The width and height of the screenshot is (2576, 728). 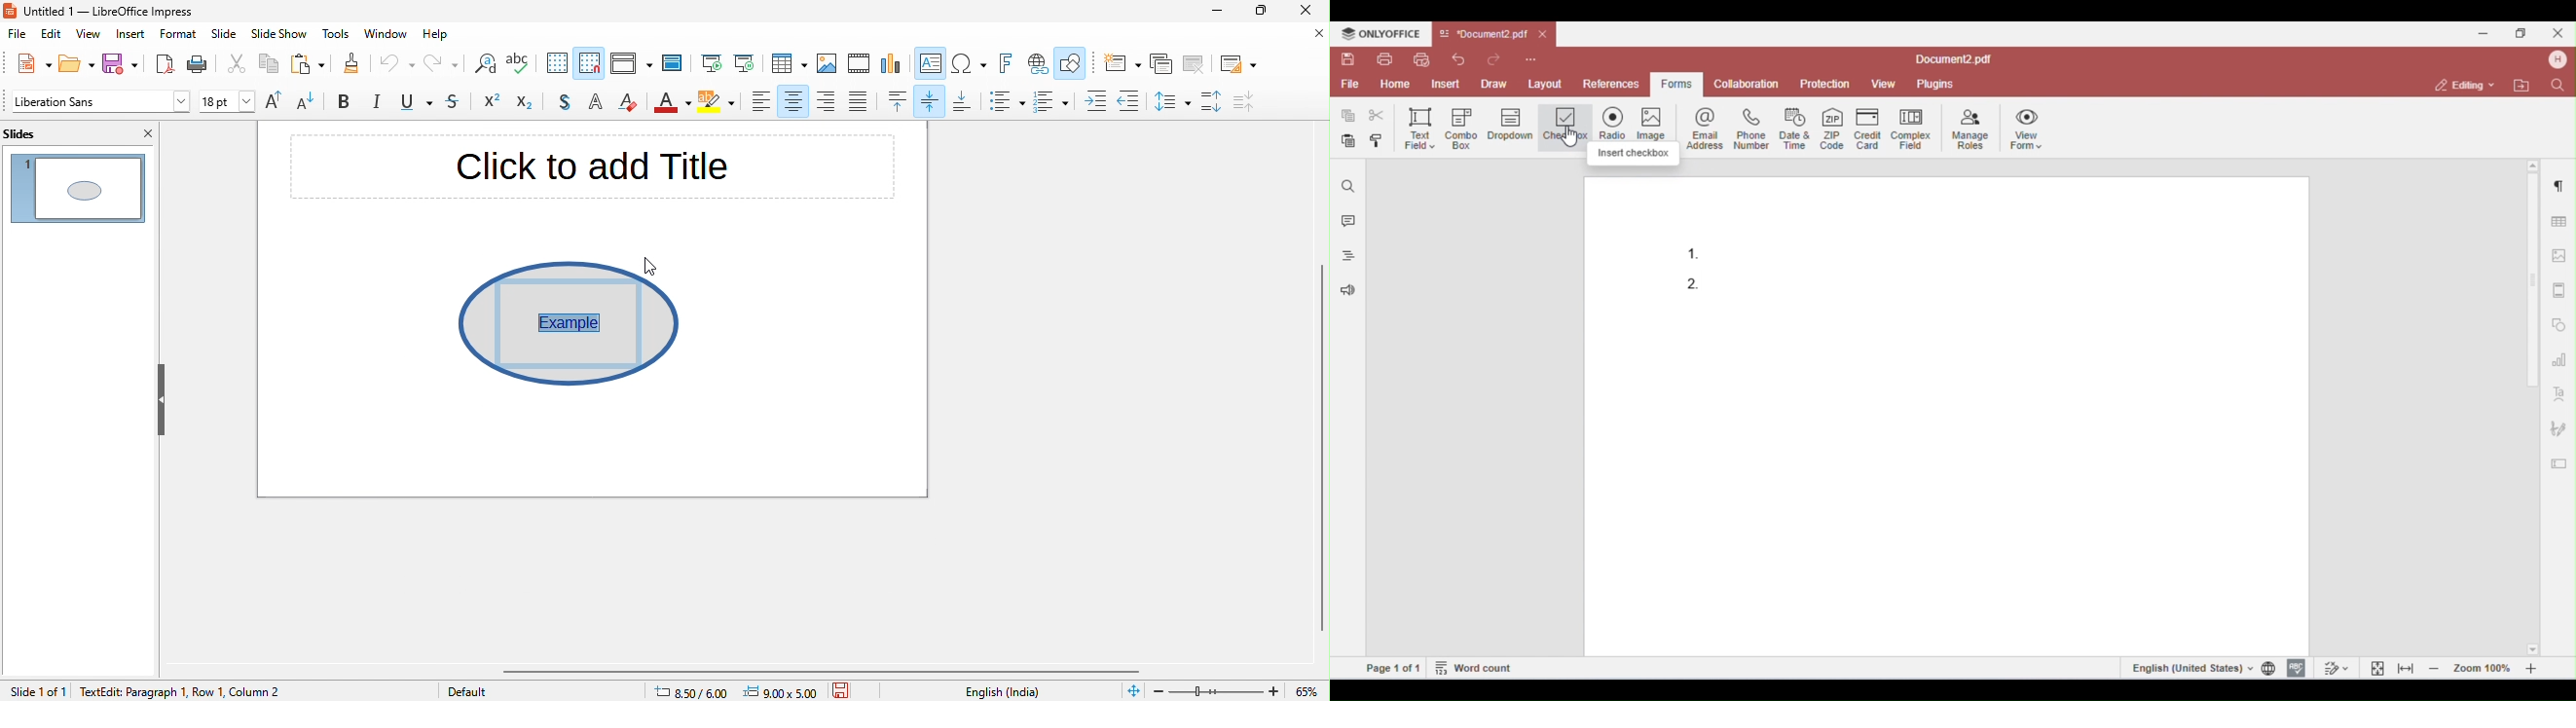 What do you see at coordinates (379, 103) in the screenshot?
I see `italics` at bounding box center [379, 103].